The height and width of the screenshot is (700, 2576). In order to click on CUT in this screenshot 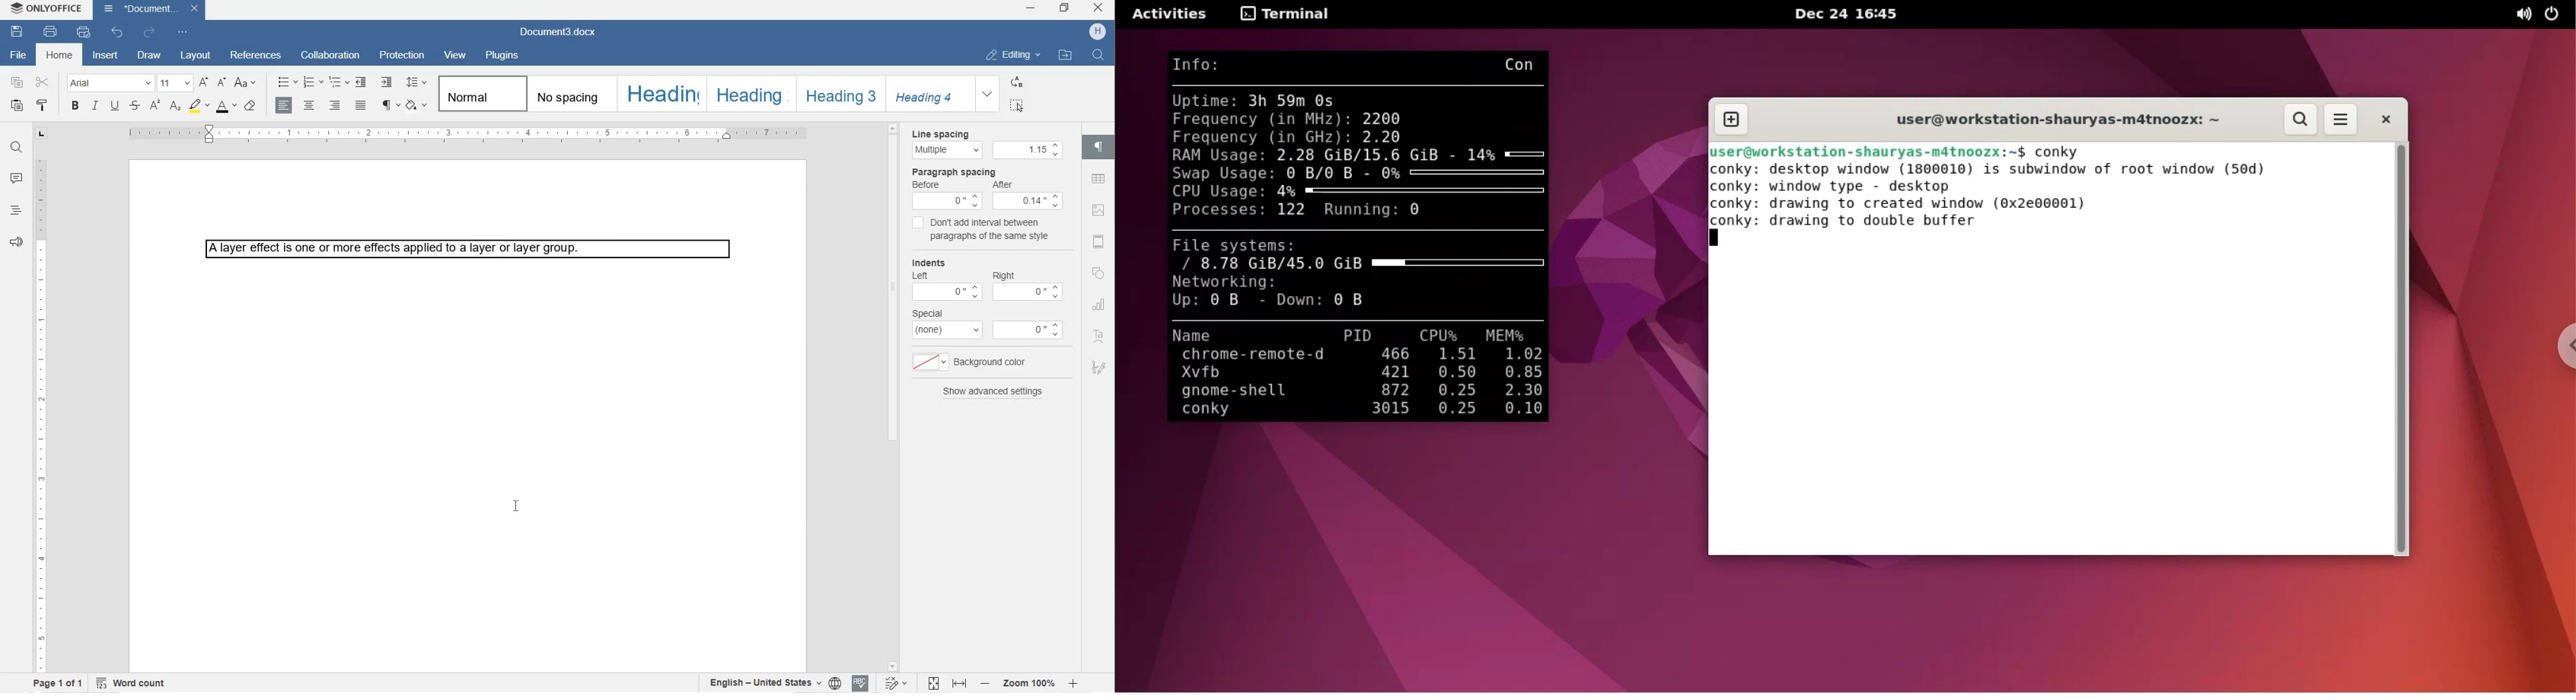, I will do `click(44, 84)`.